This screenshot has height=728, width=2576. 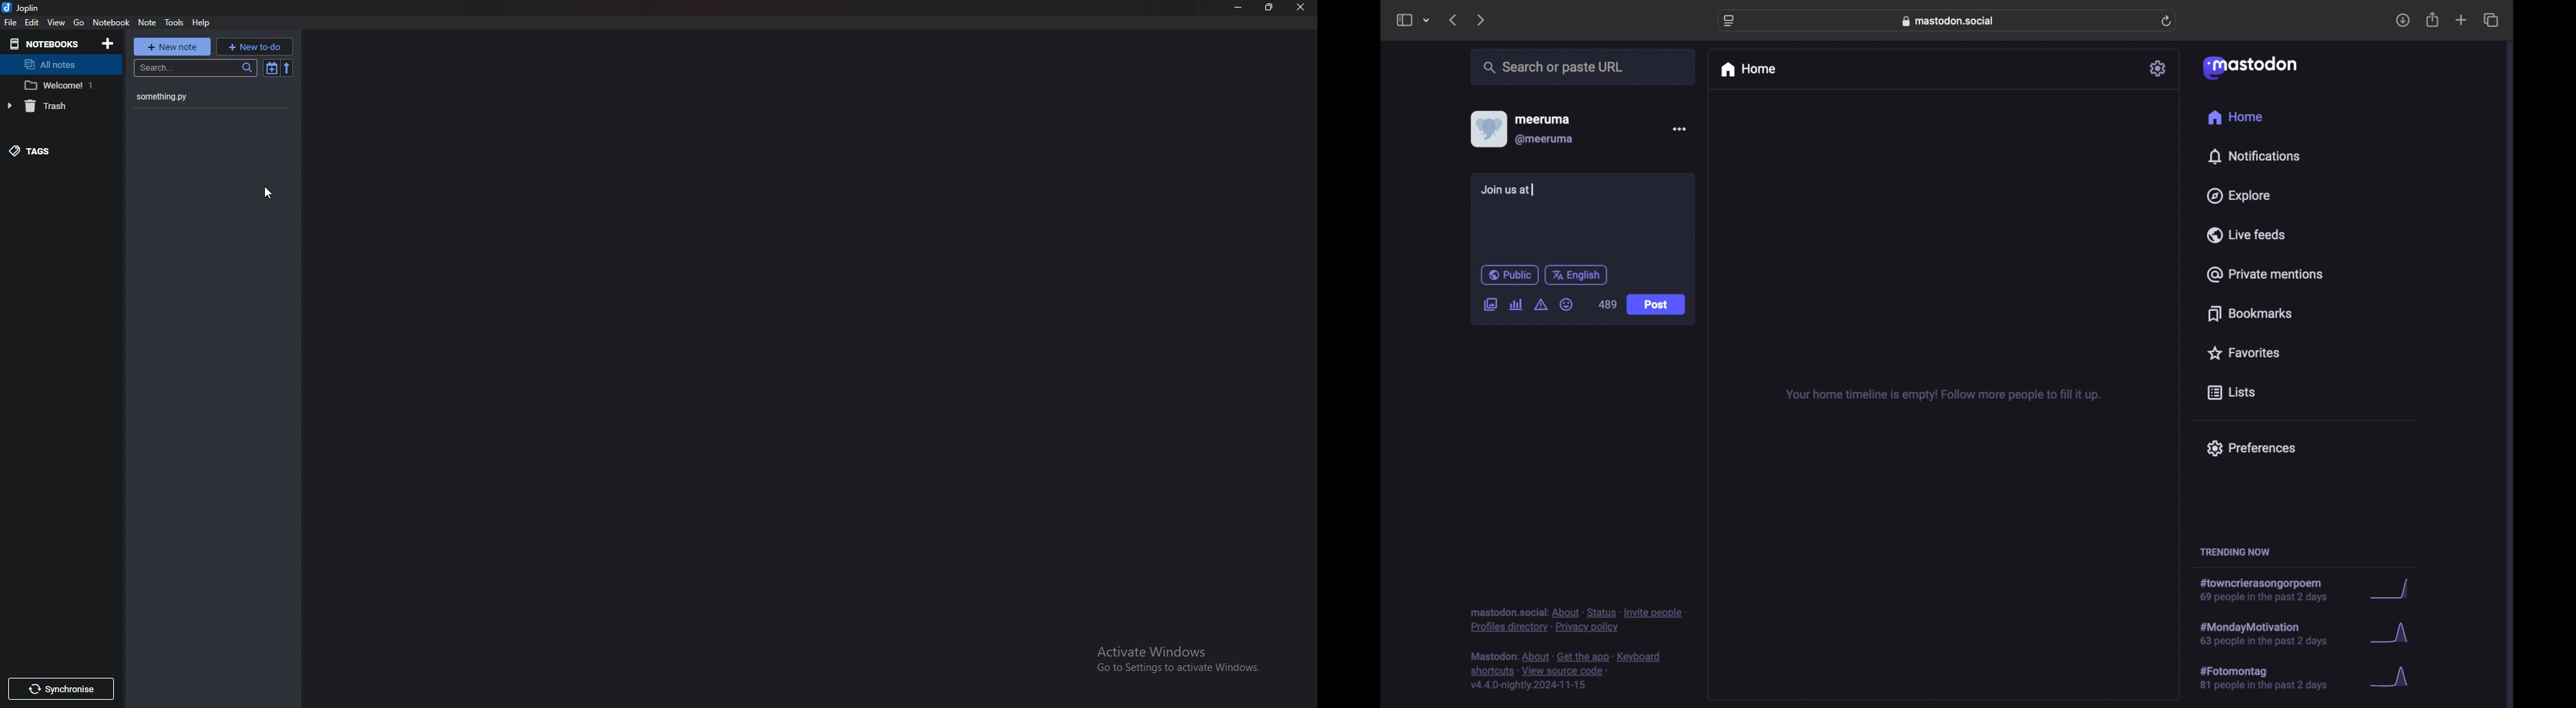 I want to click on Cursor, so click(x=266, y=193).